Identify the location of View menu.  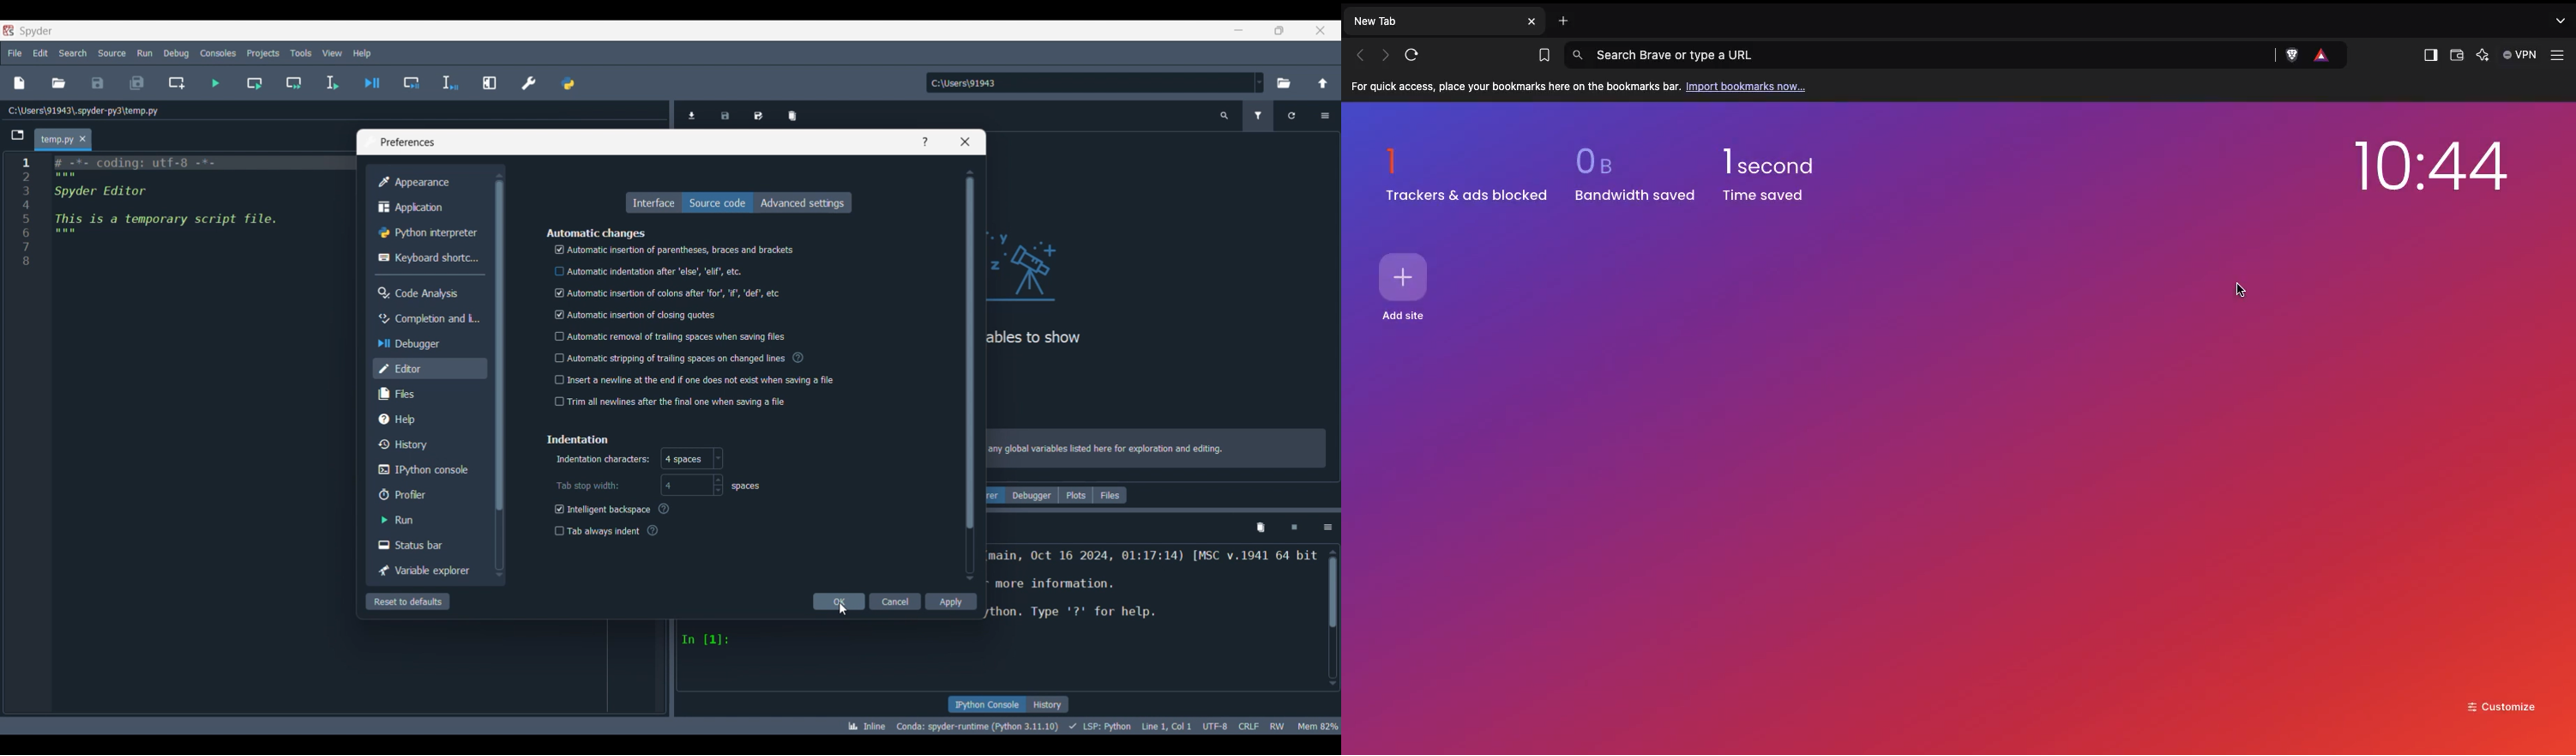
(333, 53).